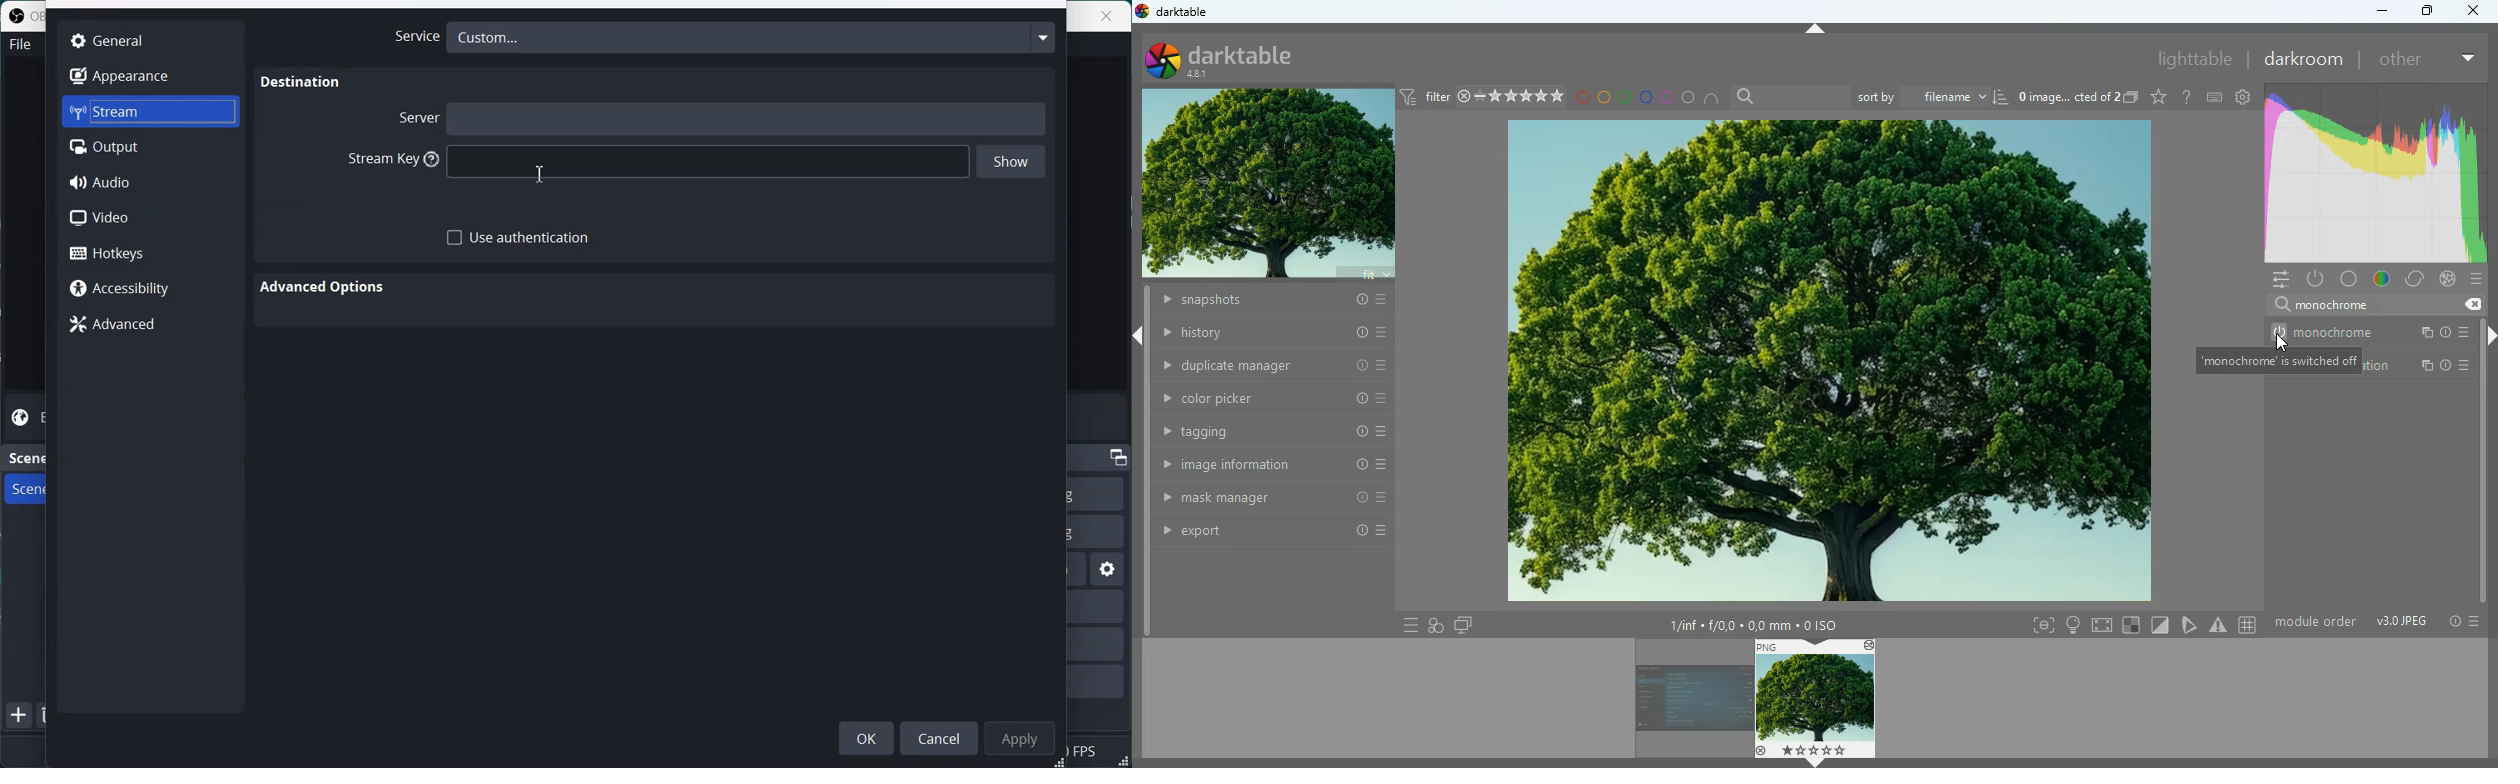 This screenshot has width=2520, height=784. What do you see at coordinates (710, 162) in the screenshot?
I see `Stream key input` at bounding box center [710, 162].